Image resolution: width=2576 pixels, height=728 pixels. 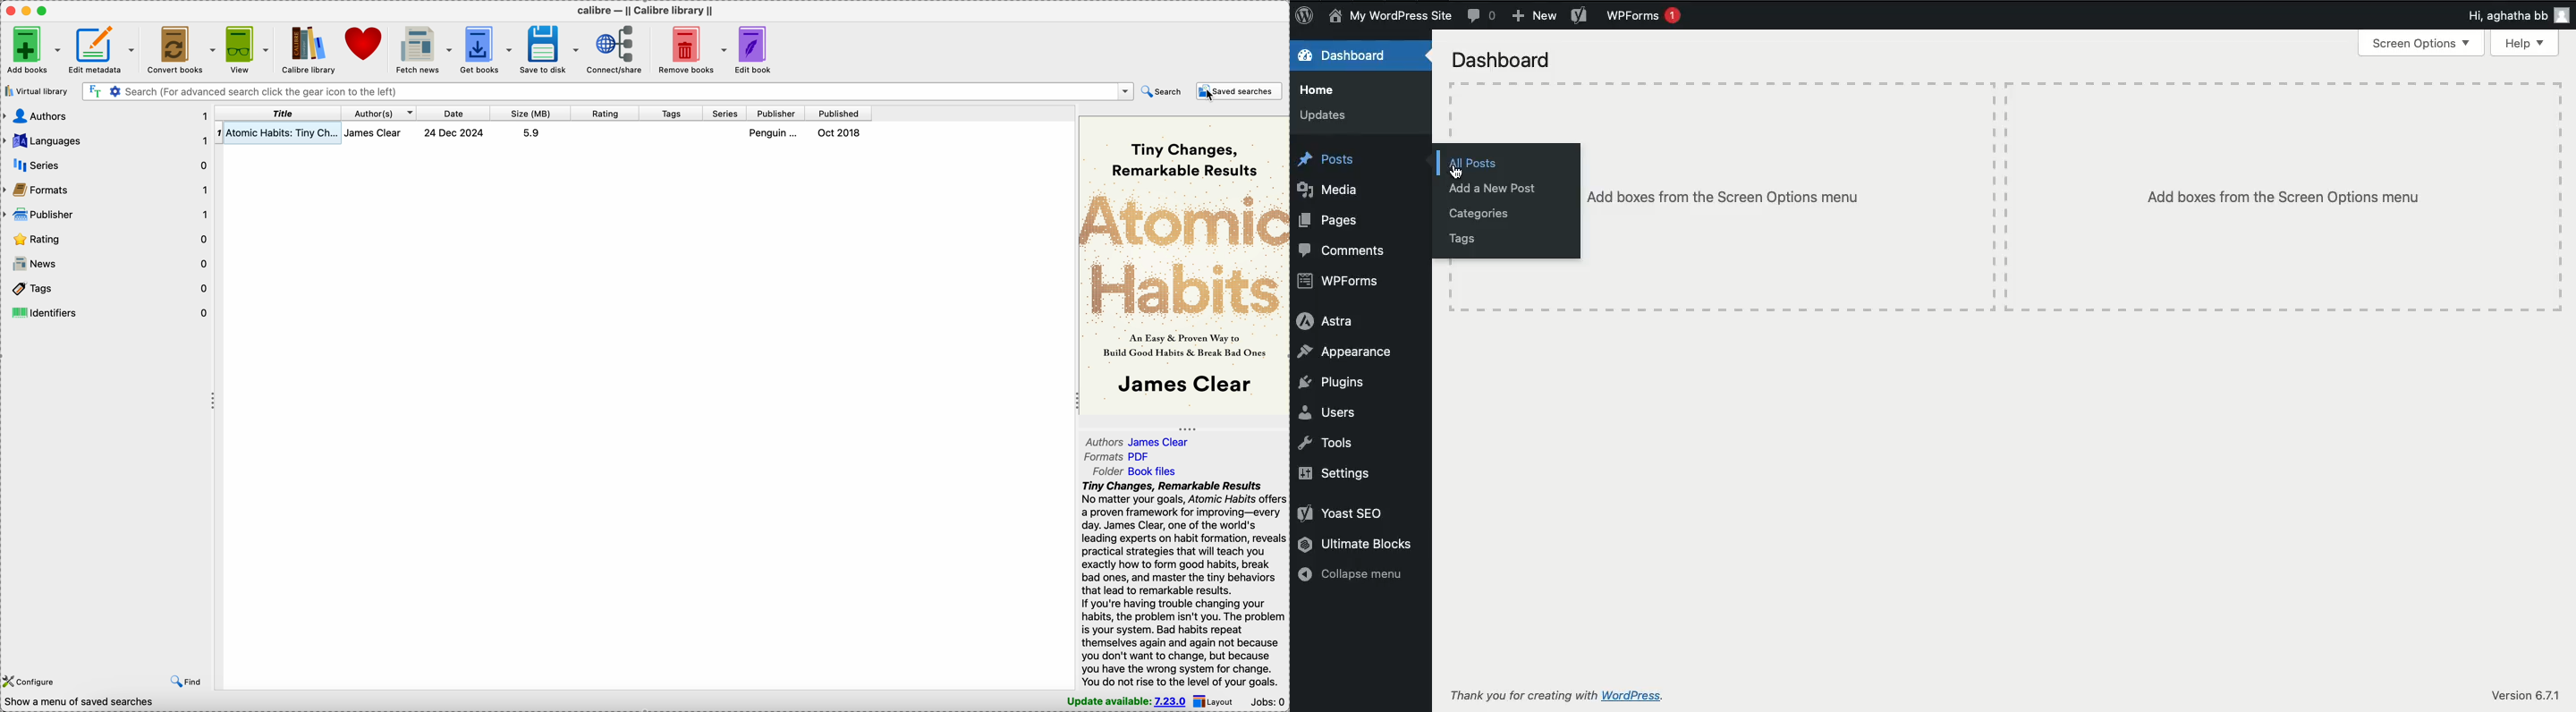 What do you see at coordinates (1523, 695) in the screenshot?
I see `Thank you for creating with` at bounding box center [1523, 695].